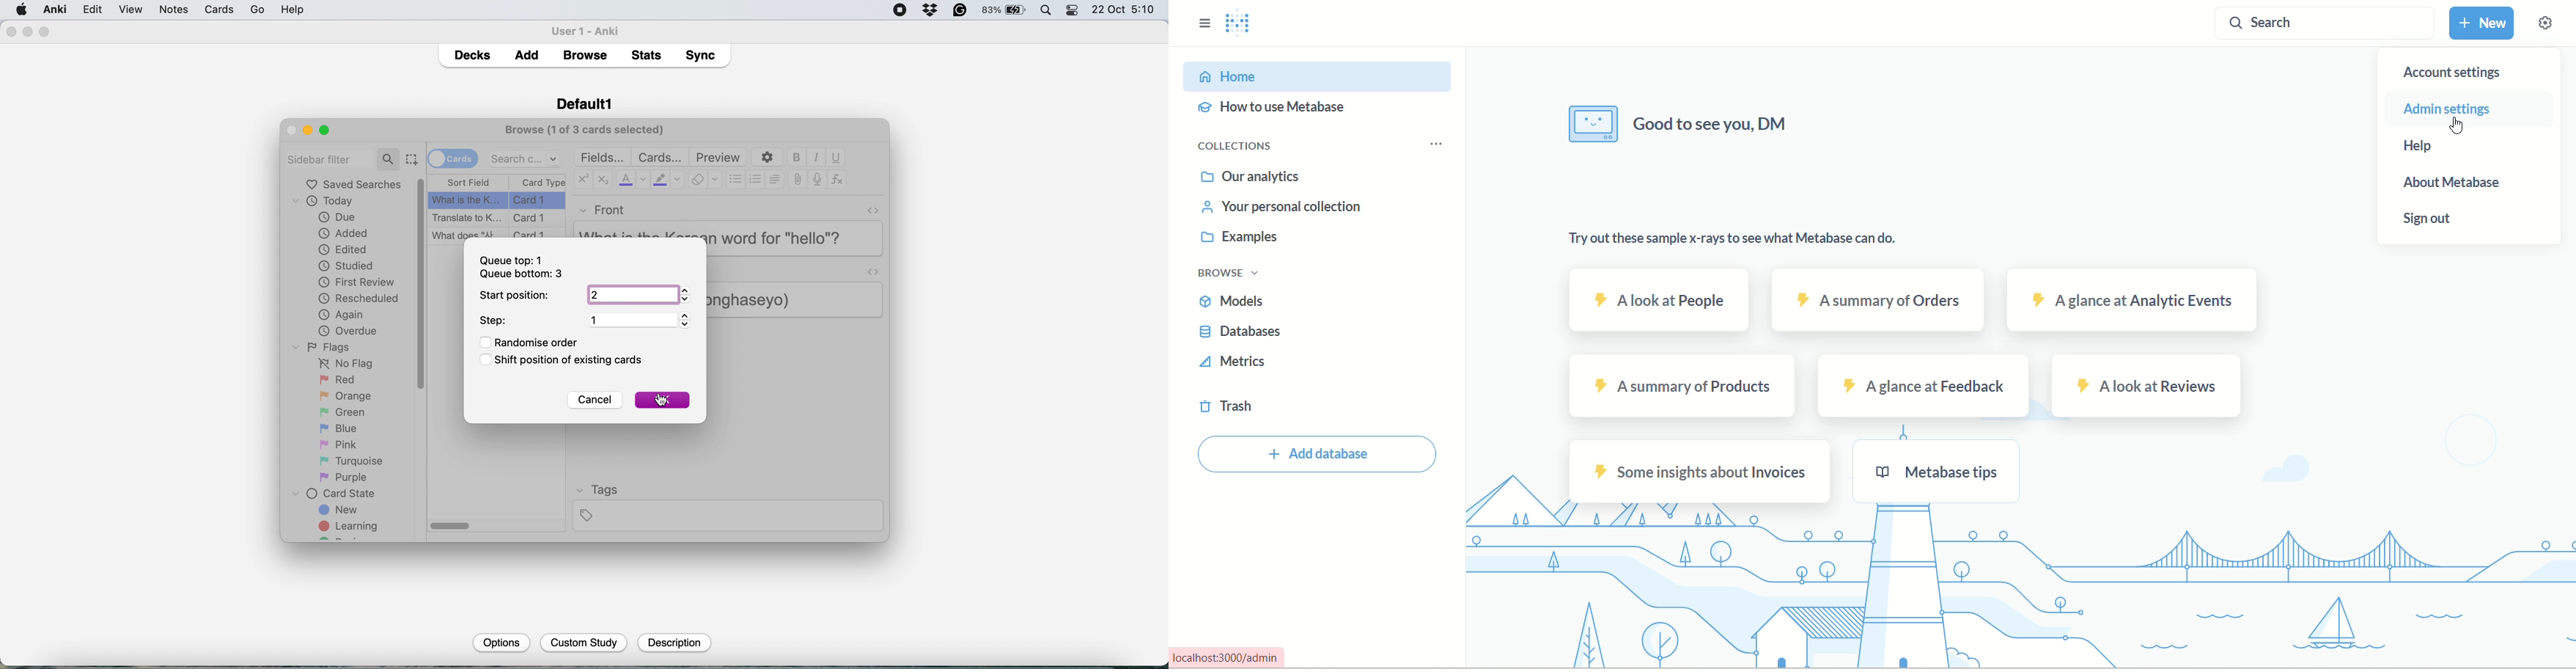 This screenshot has height=672, width=2576. Describe the element at coordinates (338, 494) in the screenshot. I see `card state` at that location.